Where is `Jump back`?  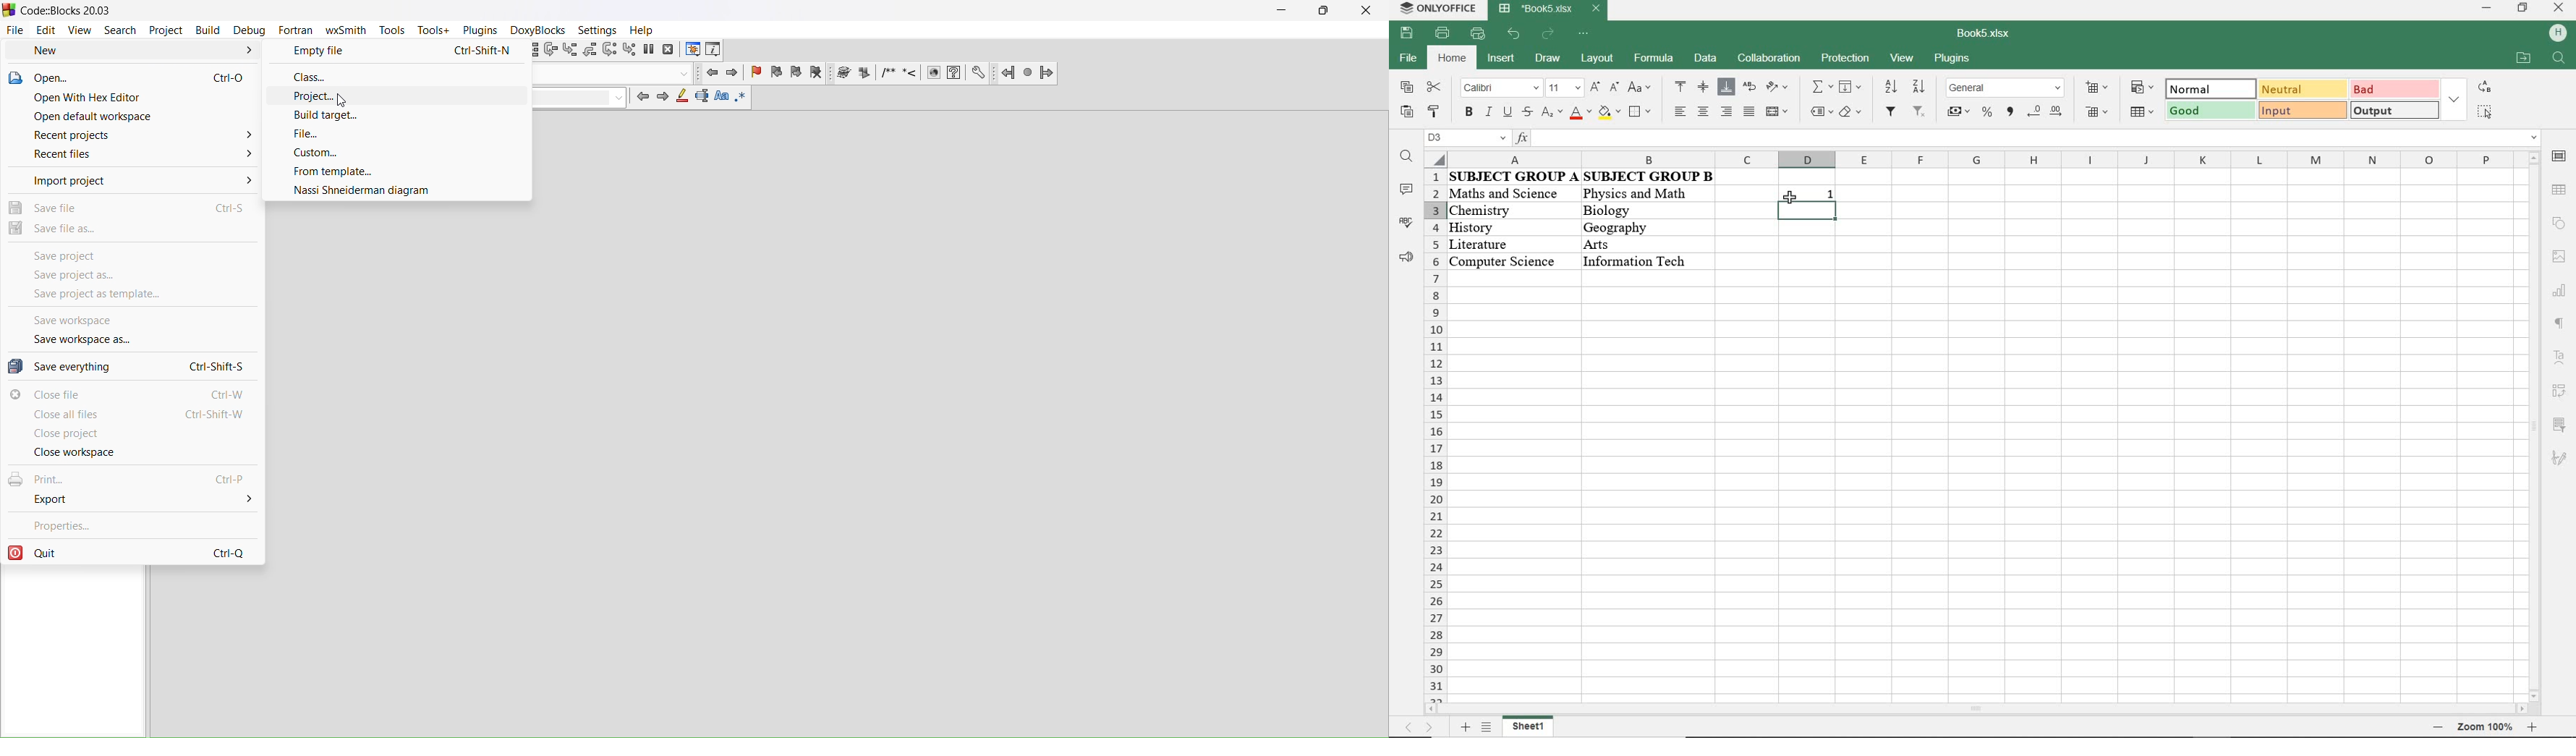 Jump back is located at coordinates (1008, 72).